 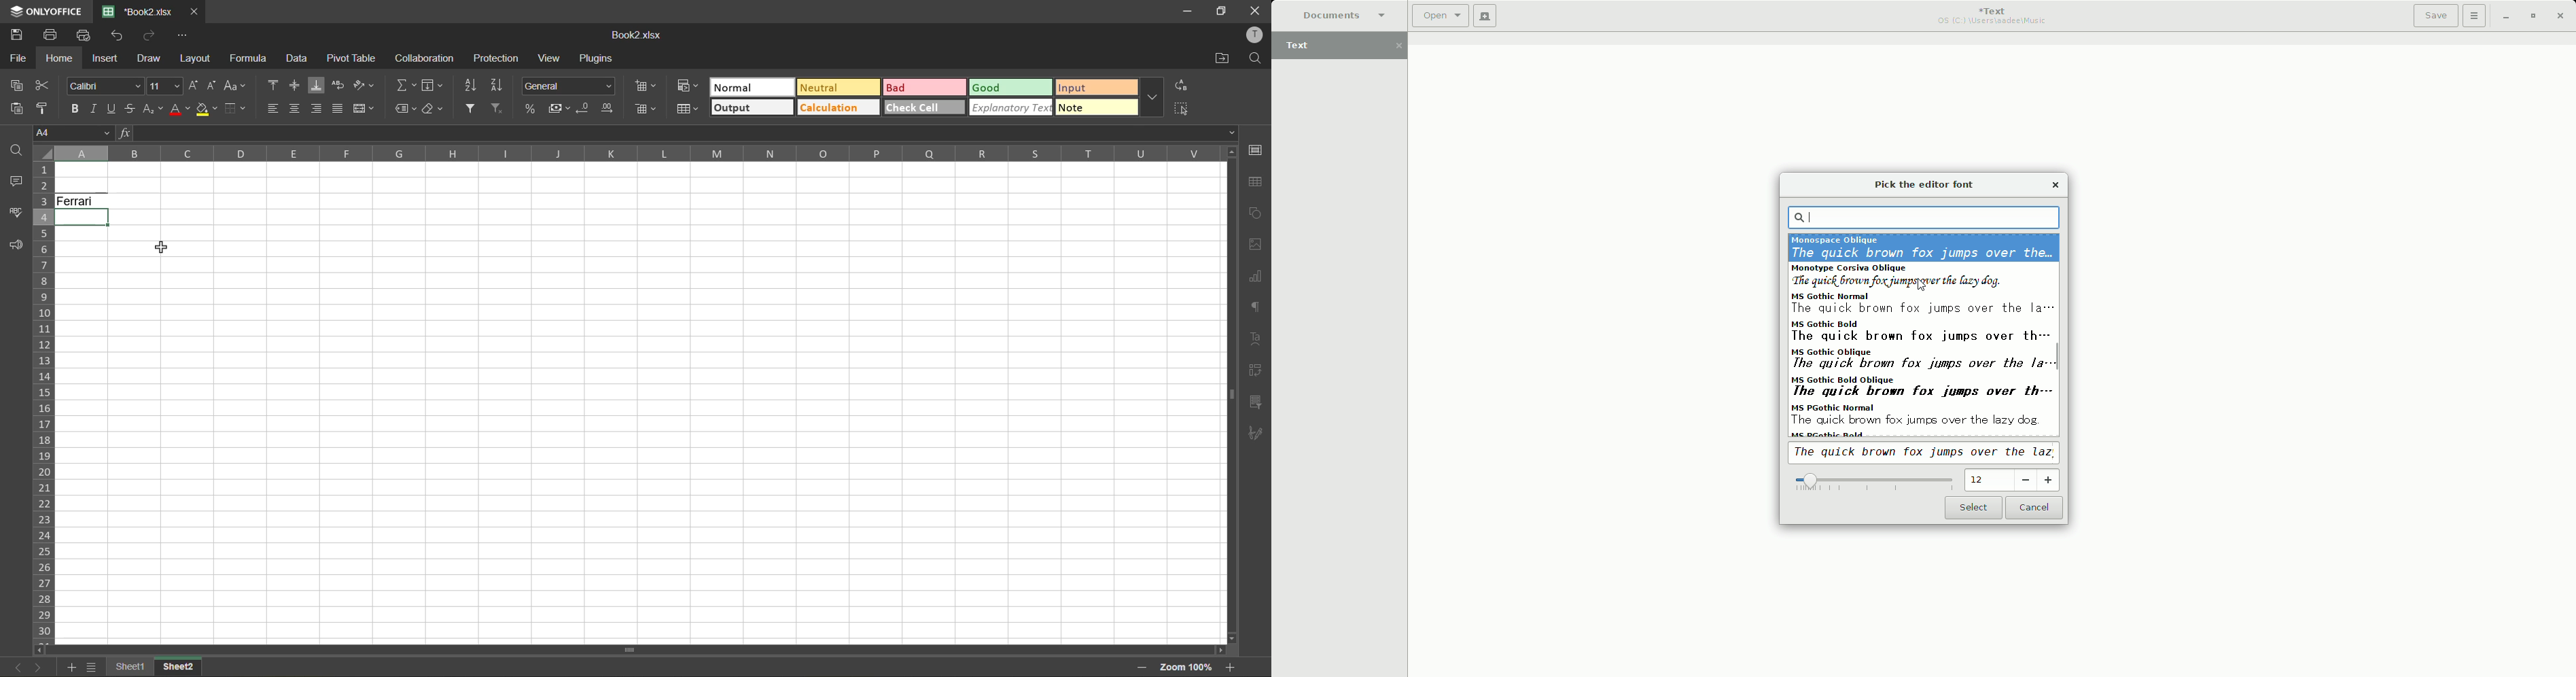 What do you see at coordinates (566, 85) in the screenshot?
I see `number format` at bounding box center [566, 85].